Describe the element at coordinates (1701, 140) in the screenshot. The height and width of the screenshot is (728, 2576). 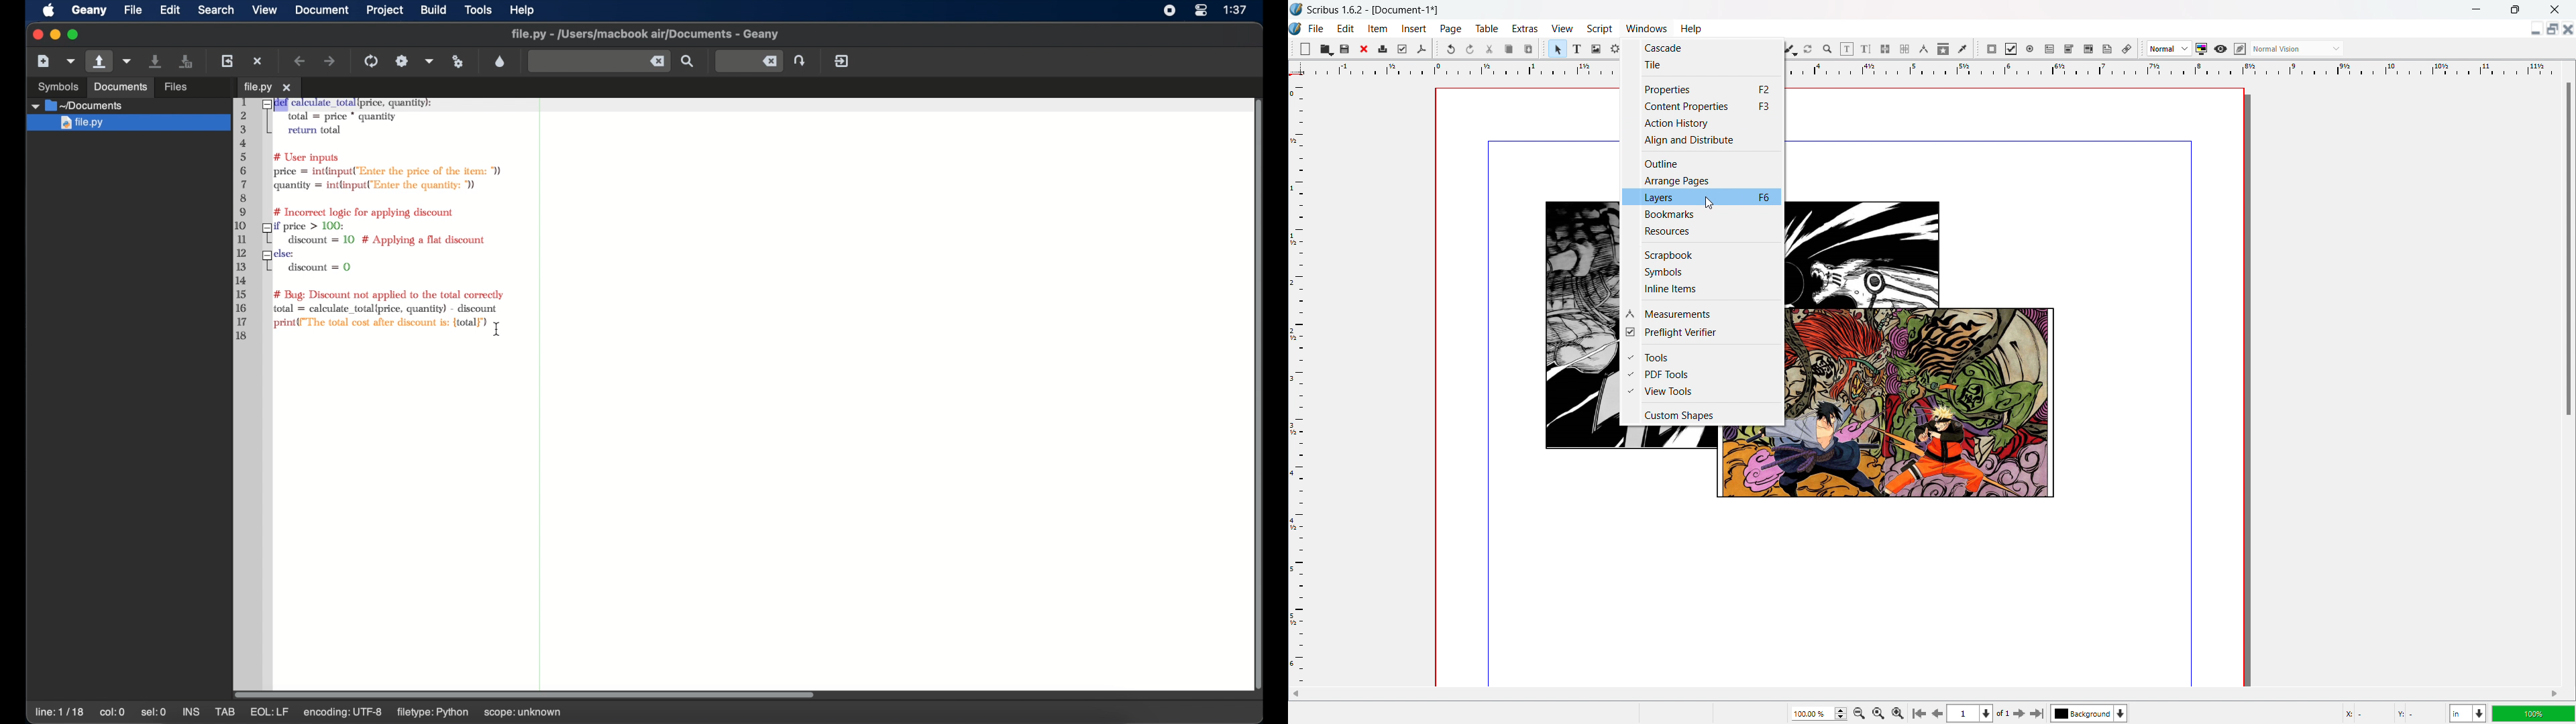
I see `align and distribute` at that location.